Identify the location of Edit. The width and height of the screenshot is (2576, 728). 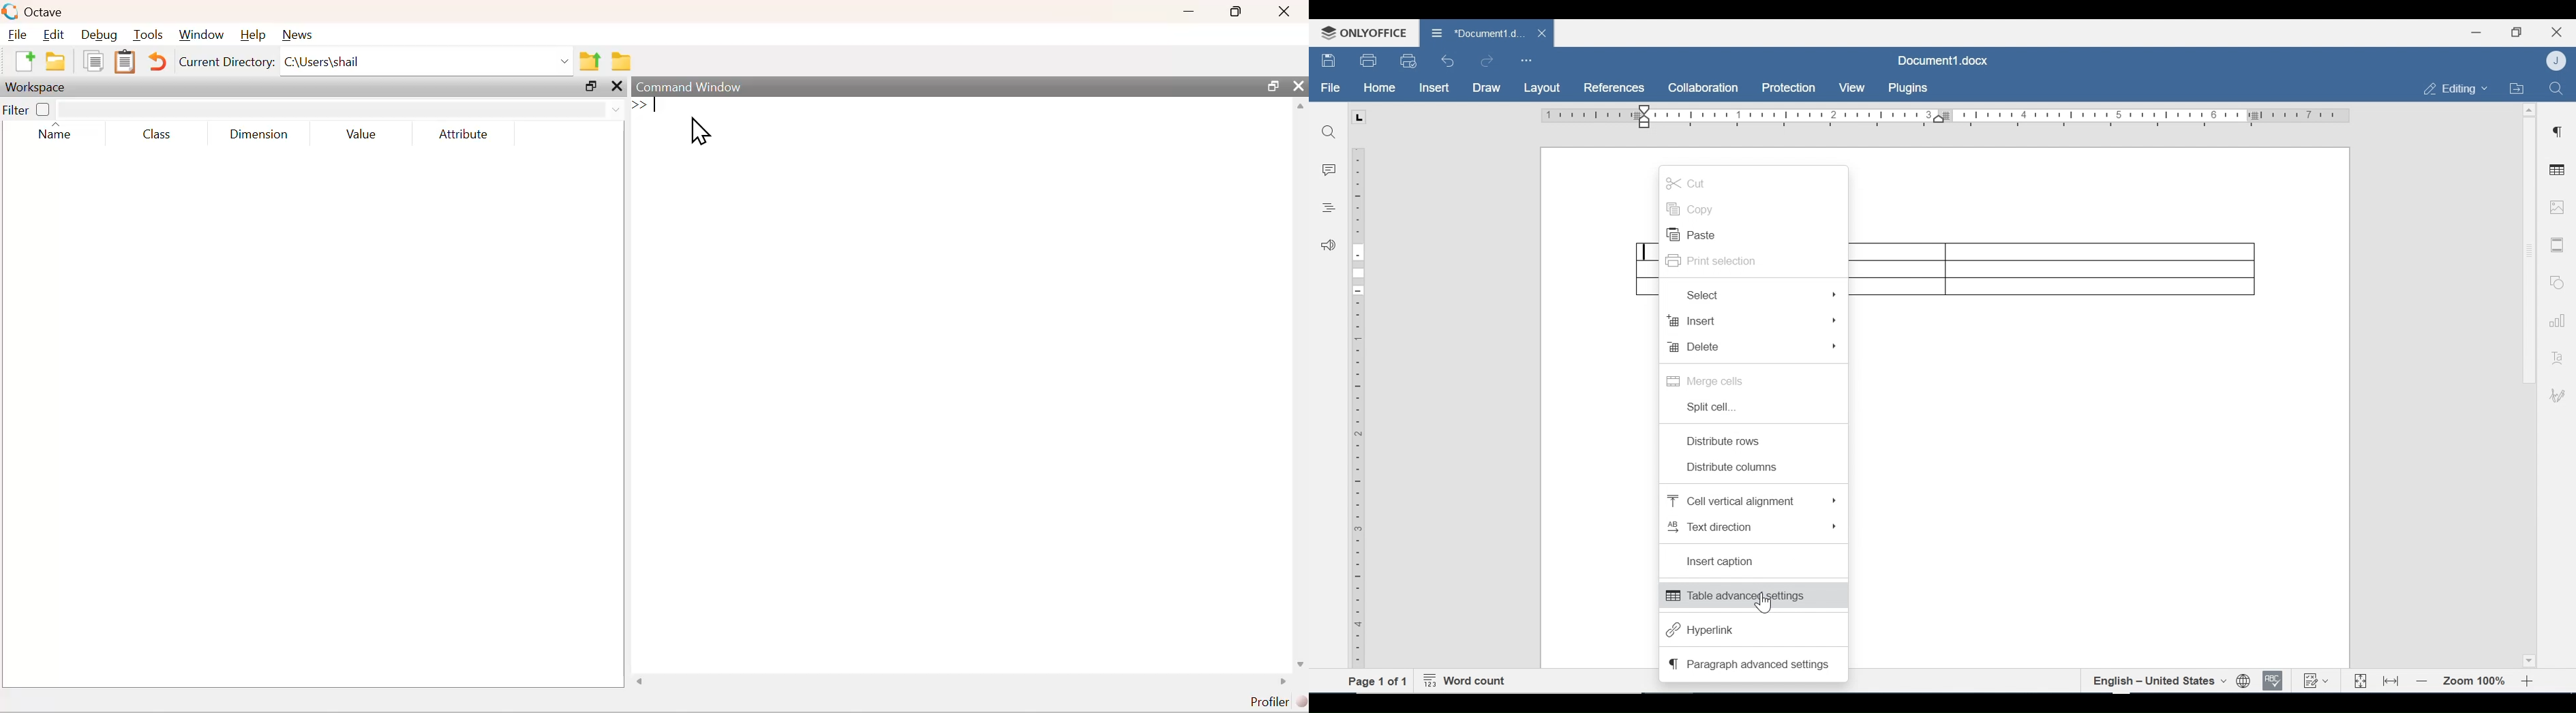
(56, 36).